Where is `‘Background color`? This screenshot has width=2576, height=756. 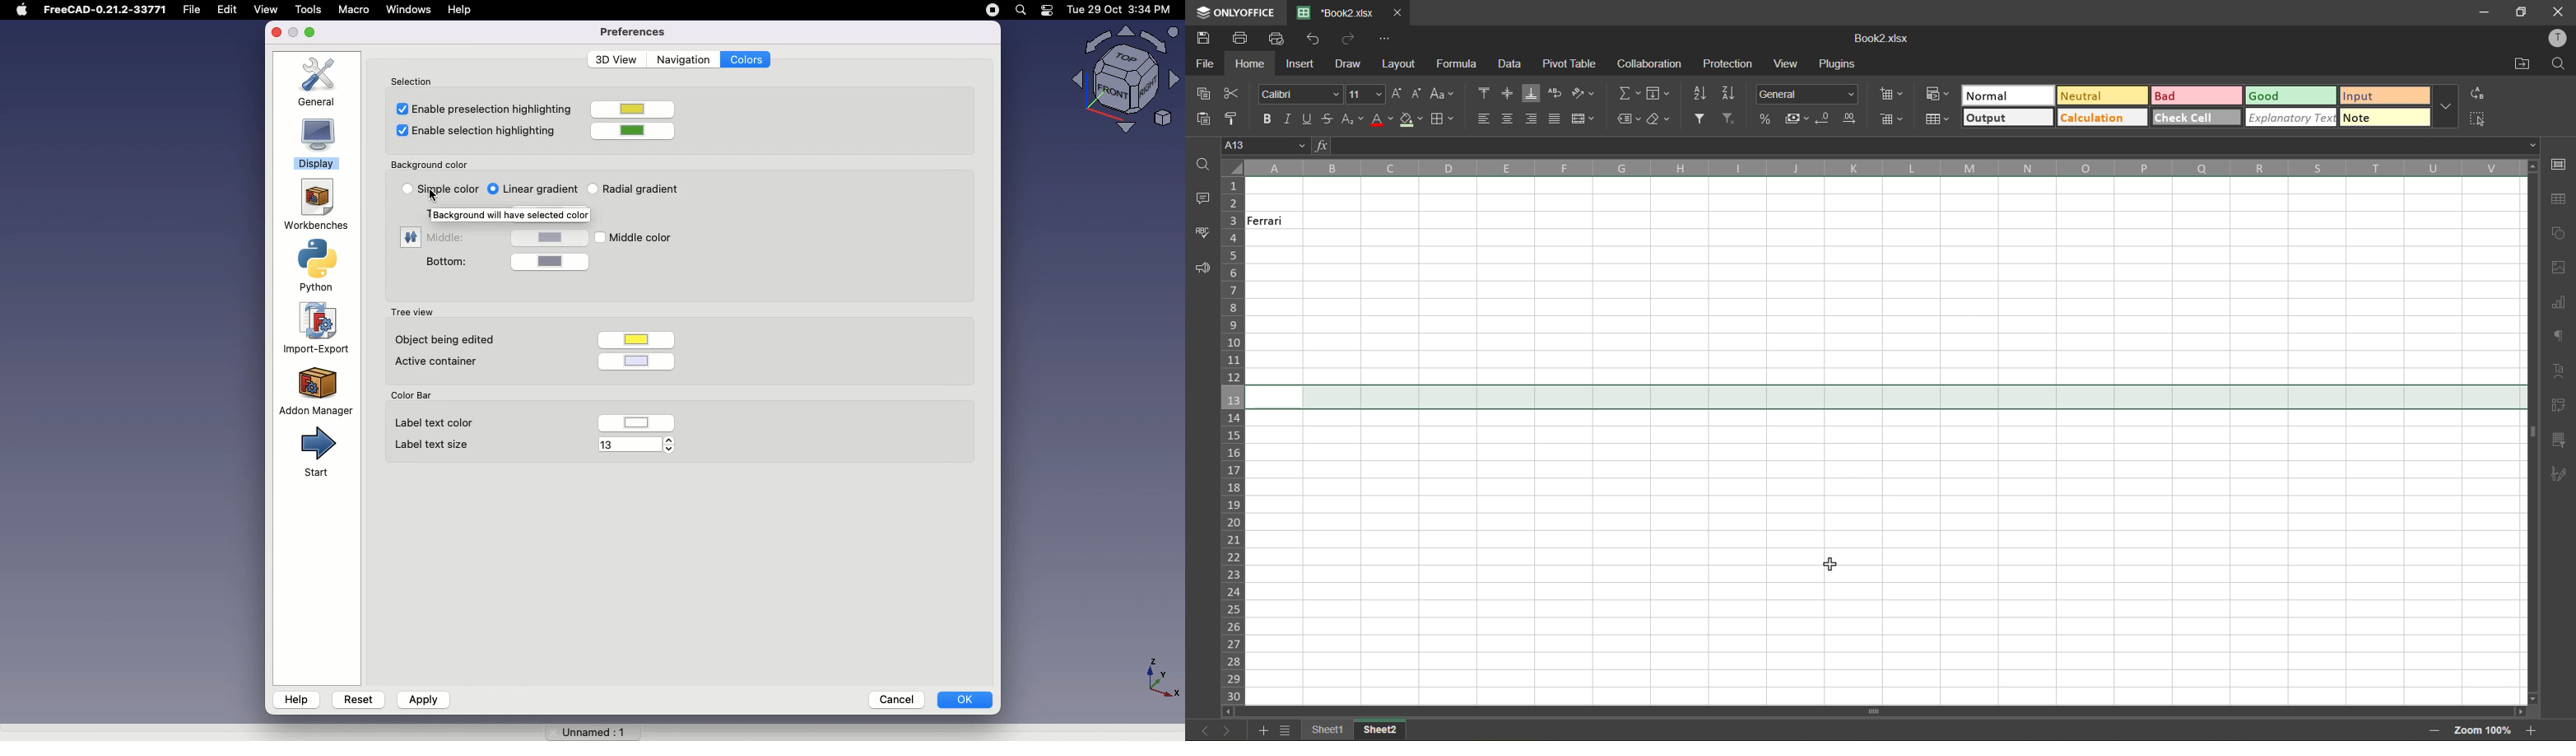
‘Background color is located at coordinates (430, 162).